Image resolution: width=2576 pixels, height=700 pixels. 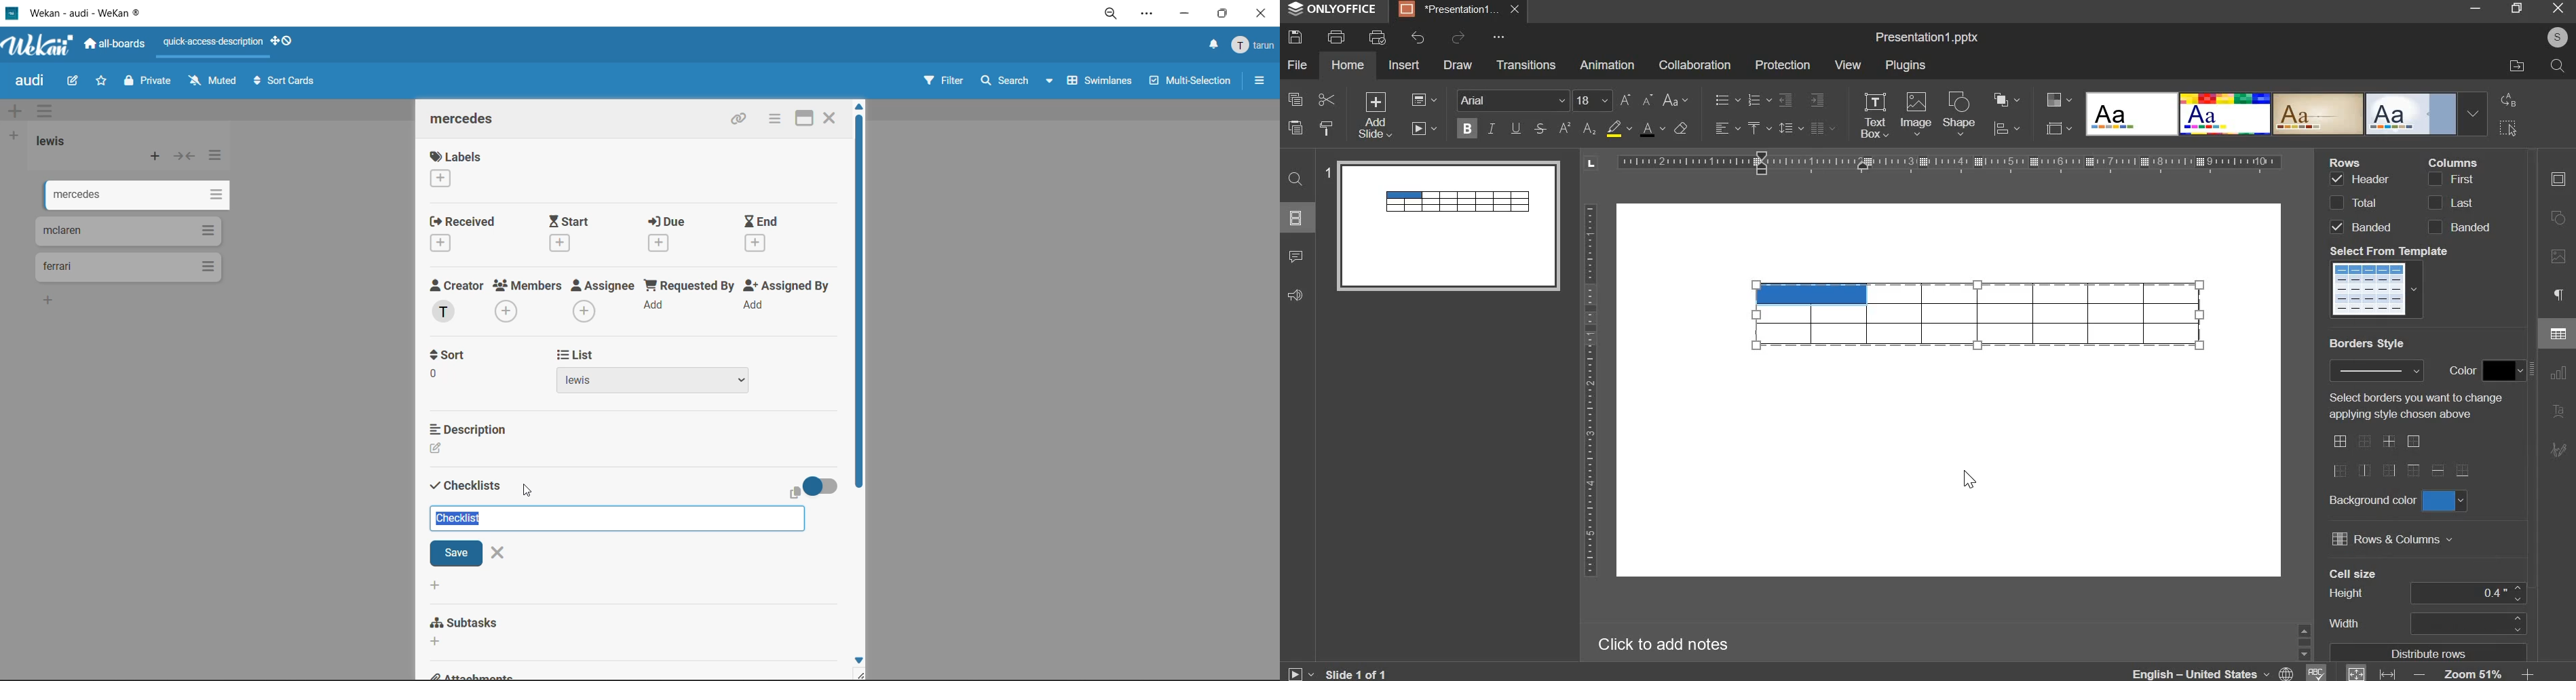 I want to click on zoom, so click(x=1116, y=17).